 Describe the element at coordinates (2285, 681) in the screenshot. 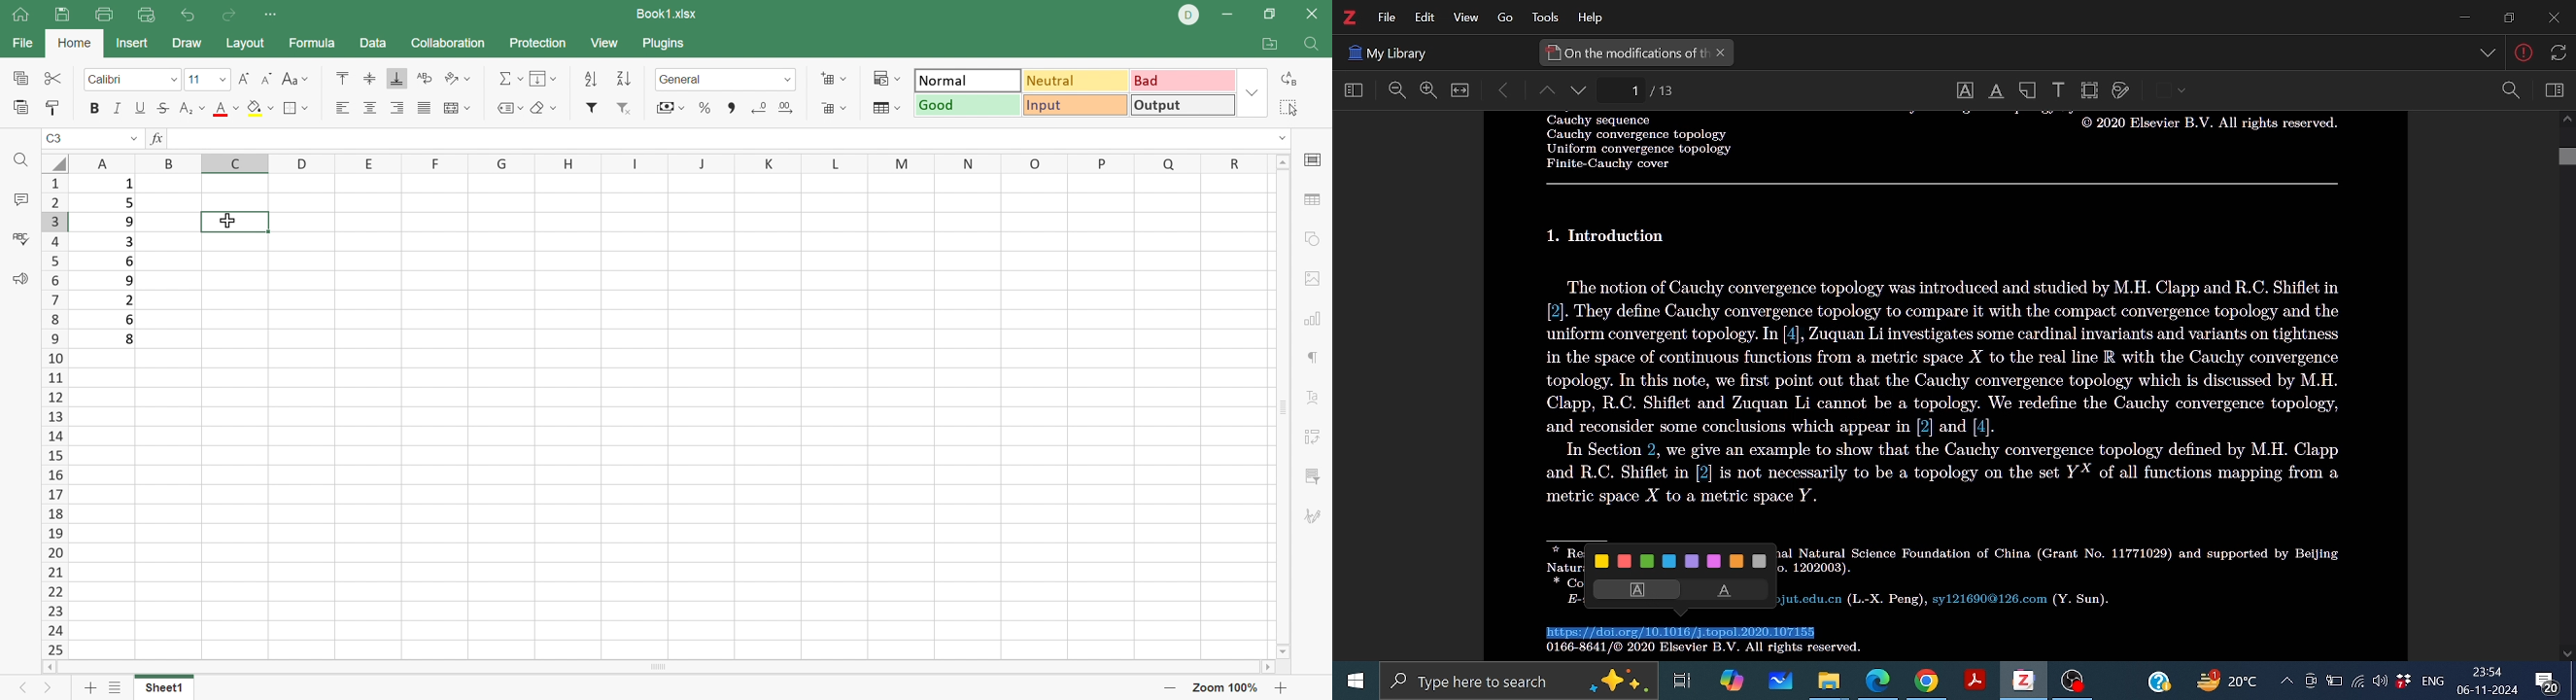

I see `Show hidden icons` at that location.